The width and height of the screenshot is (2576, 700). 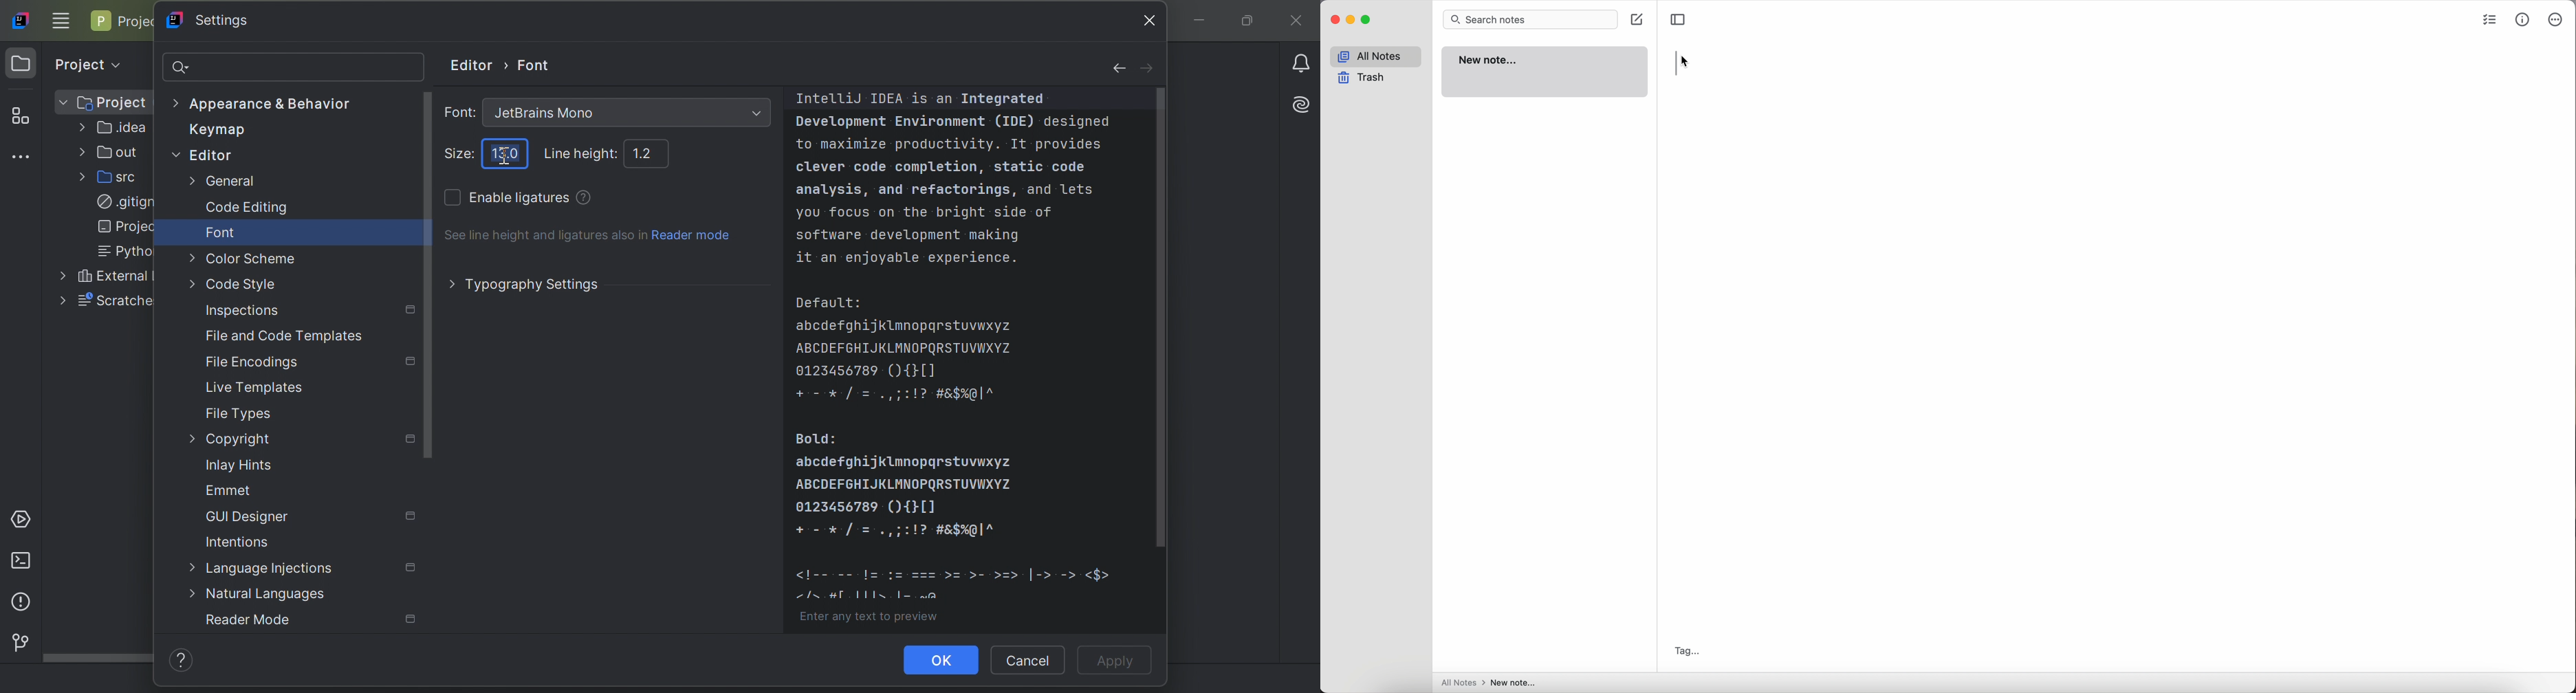 I want to click on 1.2, so click(x=644, y=152).